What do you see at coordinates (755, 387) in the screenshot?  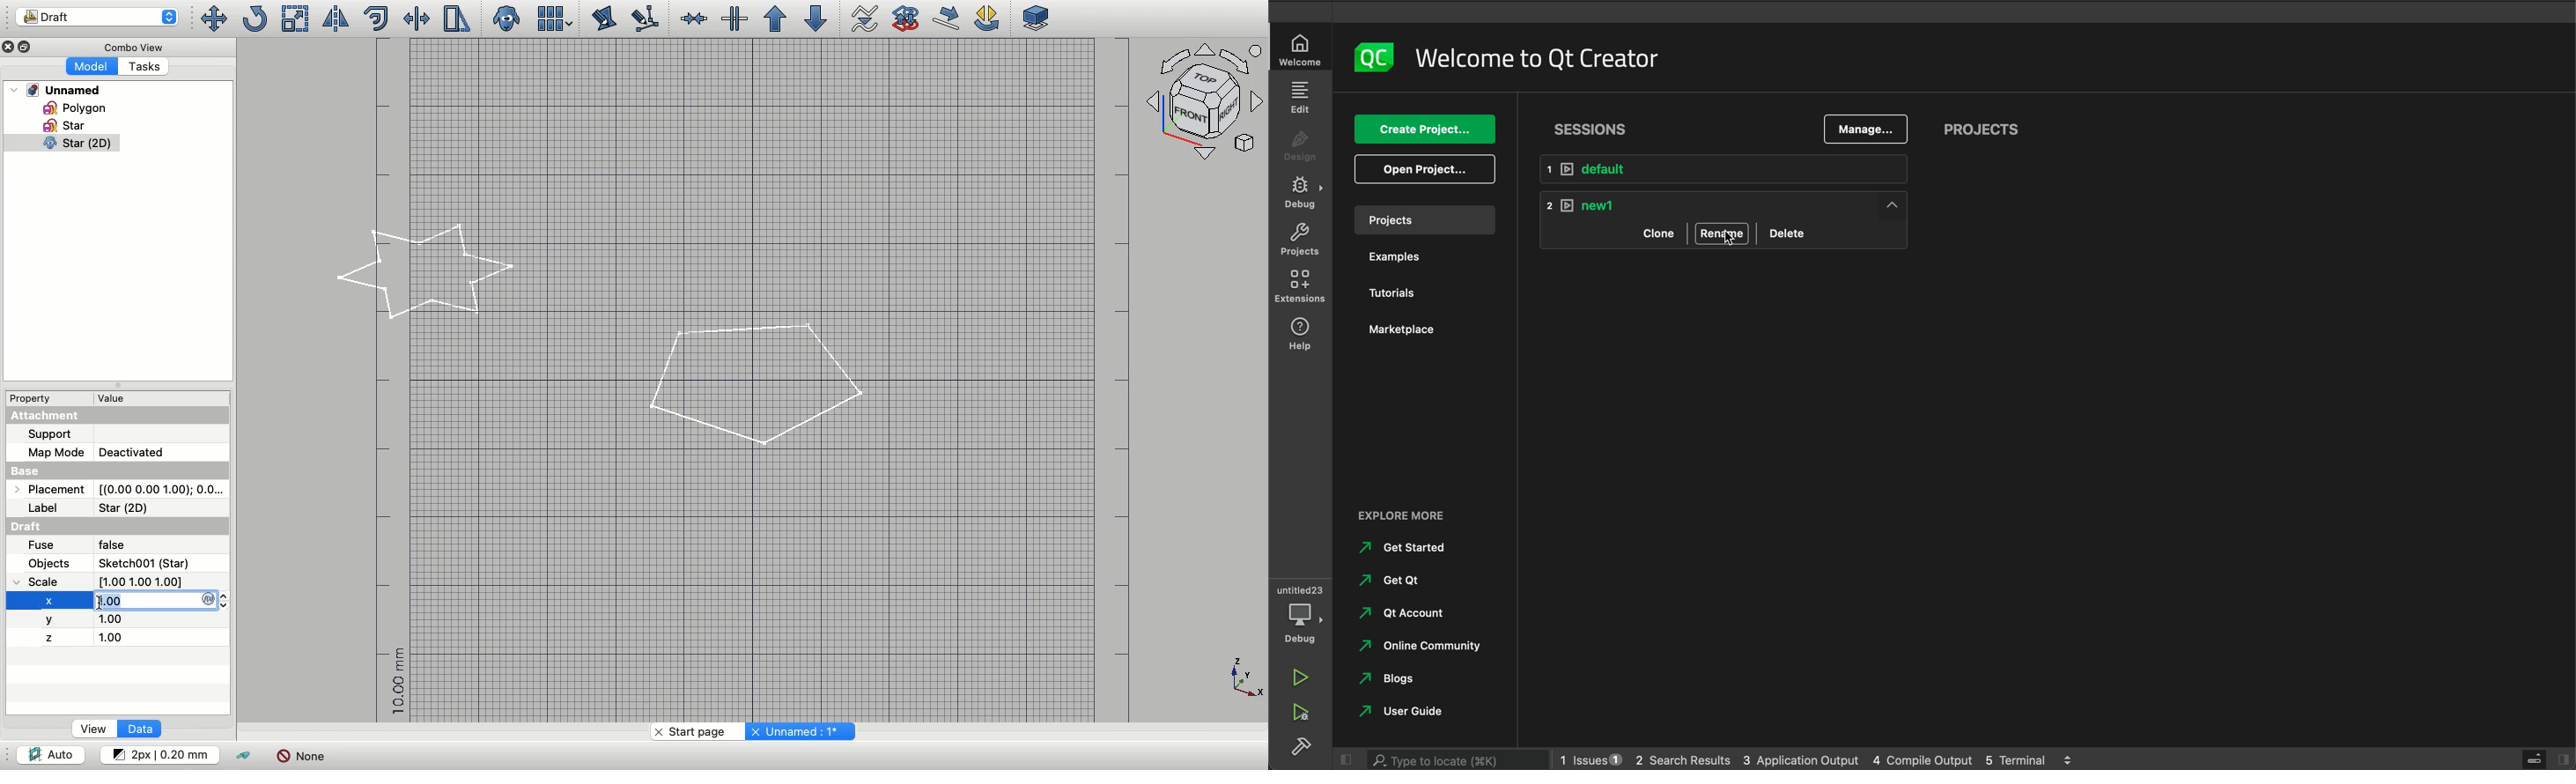 I see `Polygon` at bounding box center [755, 387].